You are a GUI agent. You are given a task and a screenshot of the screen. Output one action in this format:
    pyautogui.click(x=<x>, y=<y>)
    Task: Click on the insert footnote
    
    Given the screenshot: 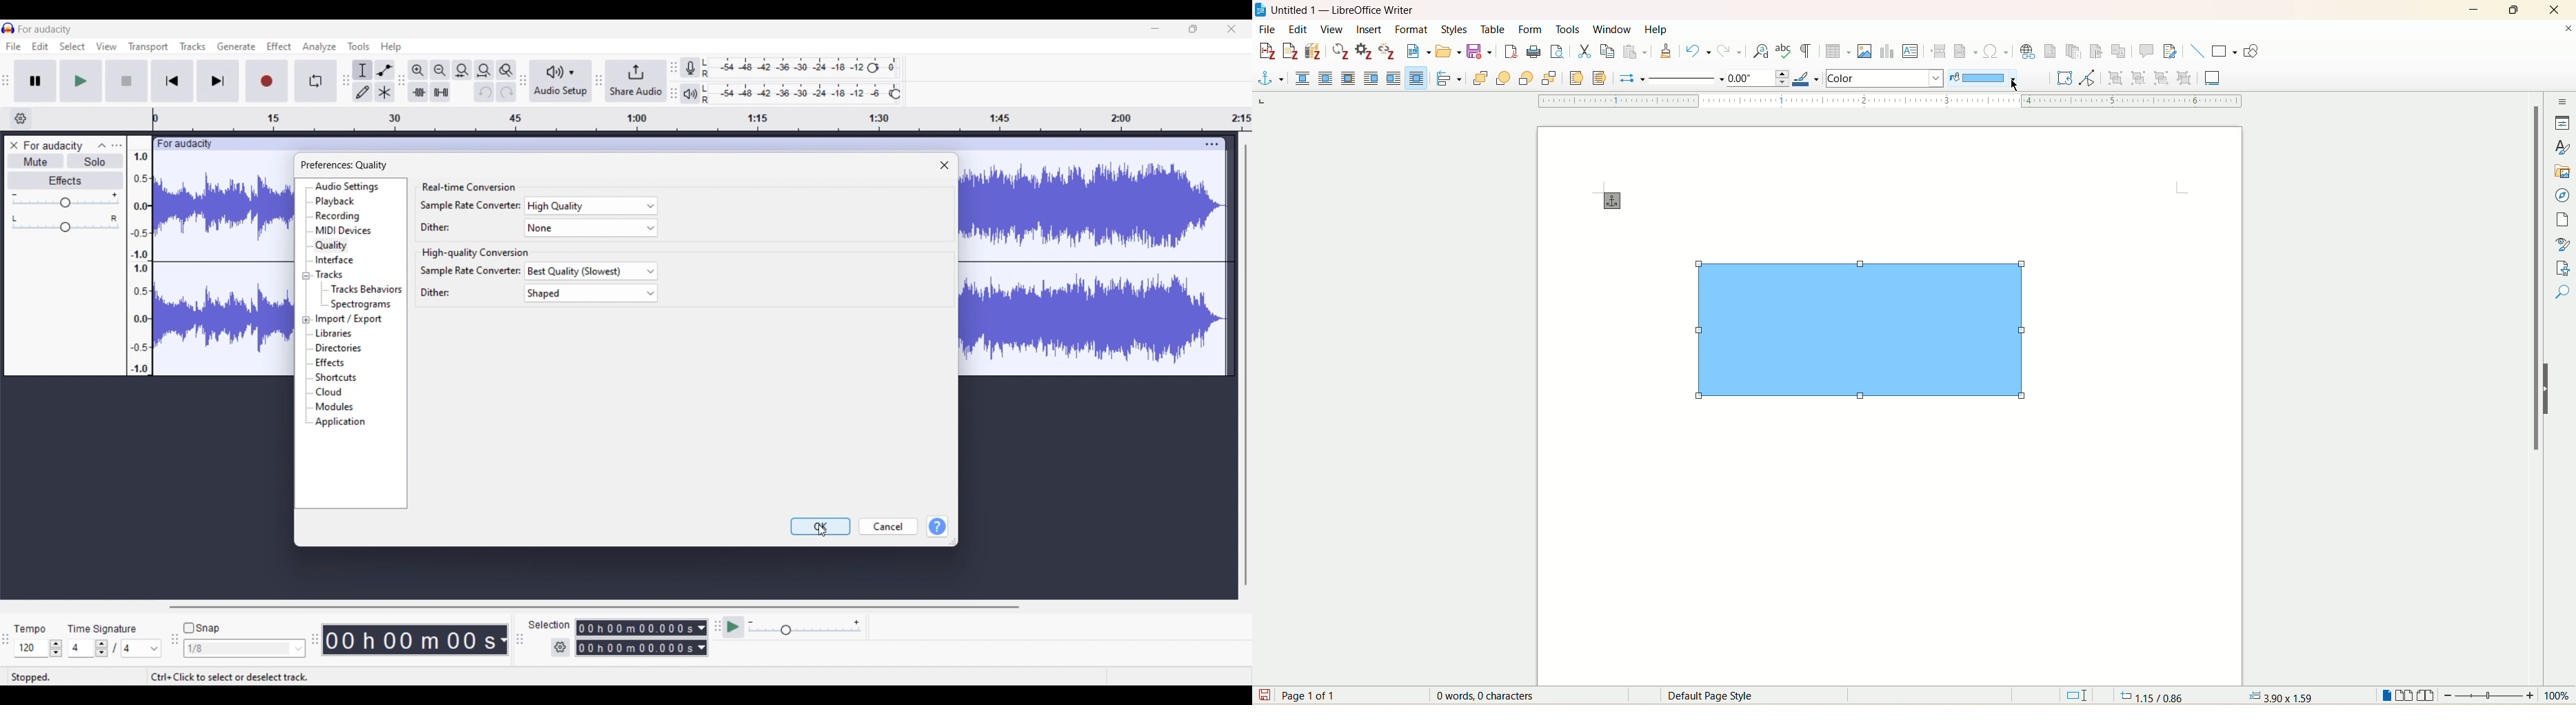 What is the action you would take?
    pyautogui.click(x=2050, y=52)
    